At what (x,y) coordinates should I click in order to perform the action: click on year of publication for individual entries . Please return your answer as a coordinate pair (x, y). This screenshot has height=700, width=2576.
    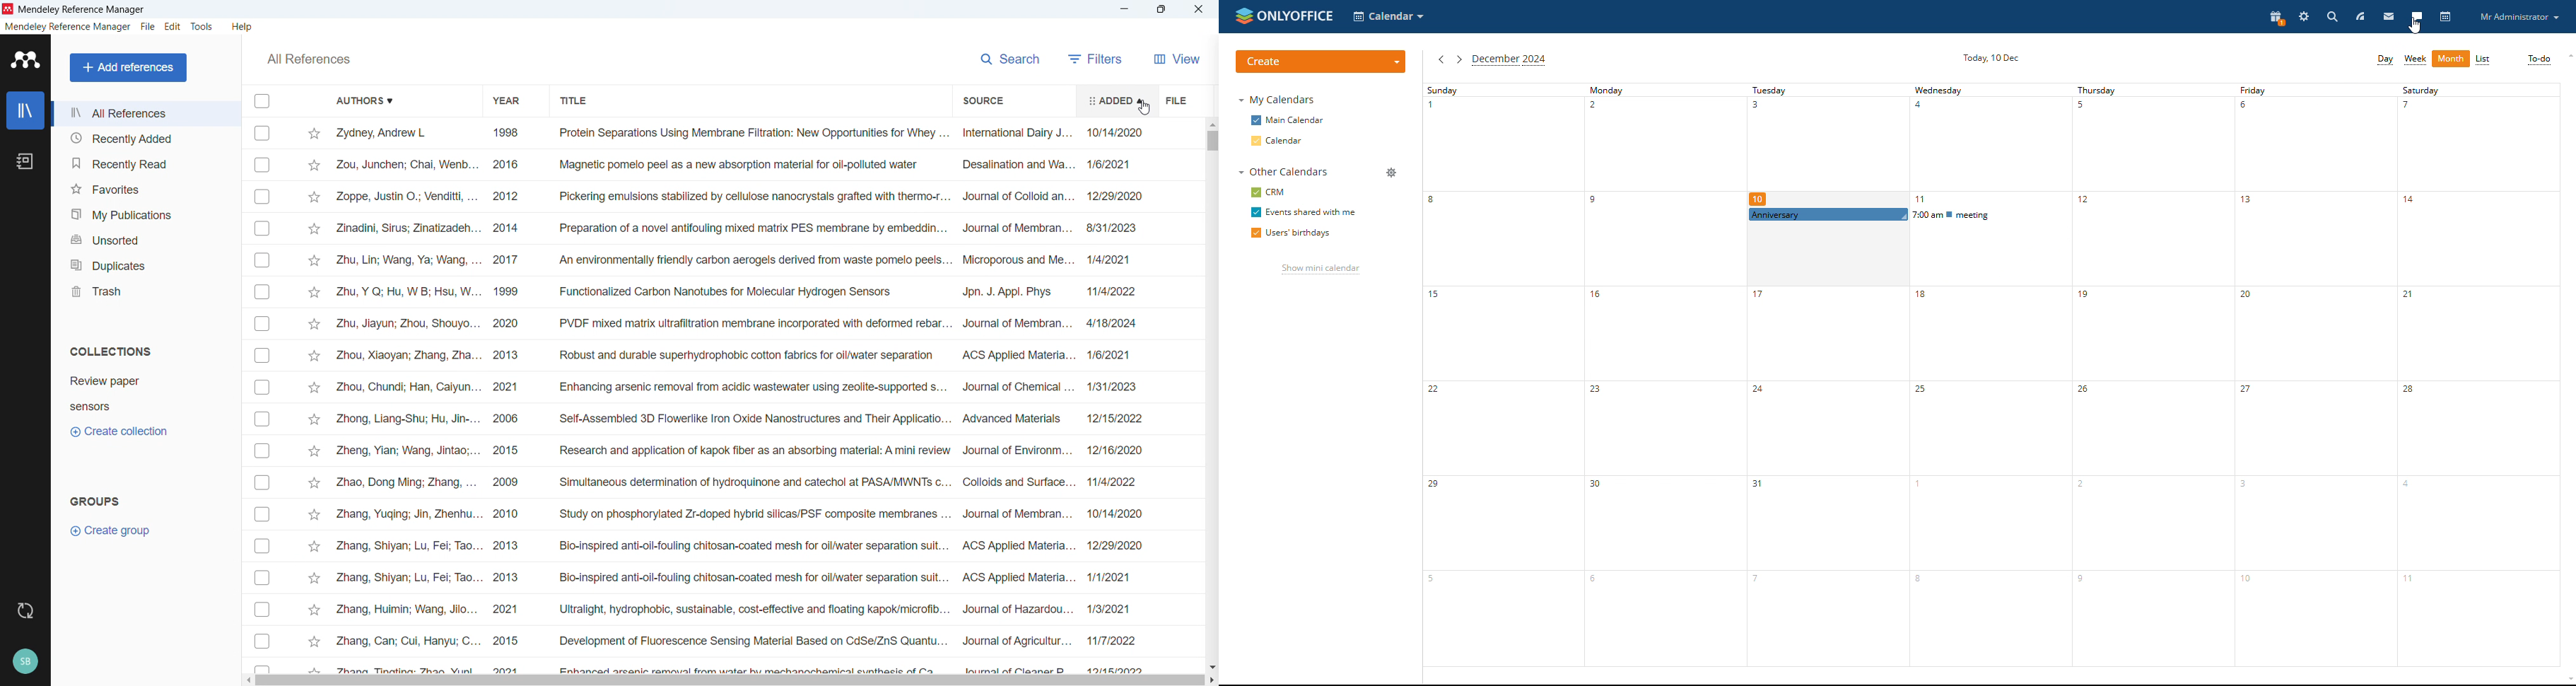
    Looking at the image, I should click on (508, 397).